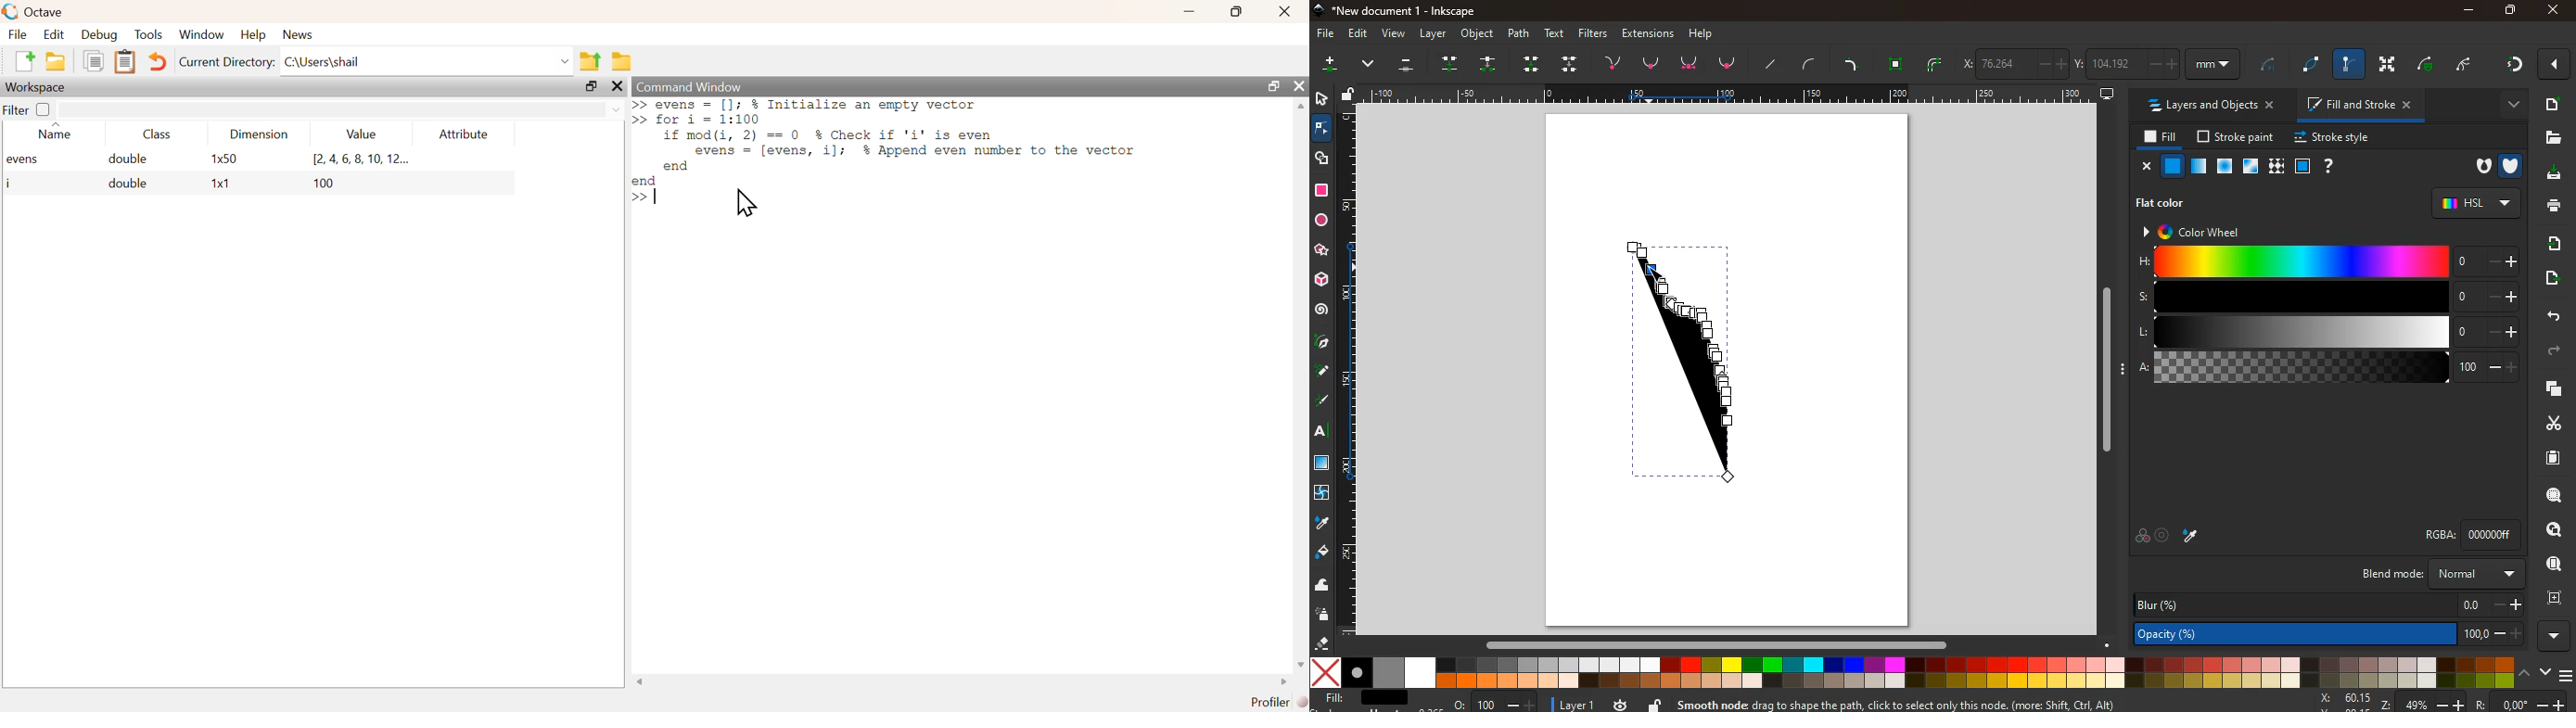  What do you see at coordinates (2194, 538) in the screenshot?
I see `drop` at bounding box center [2194, 538].